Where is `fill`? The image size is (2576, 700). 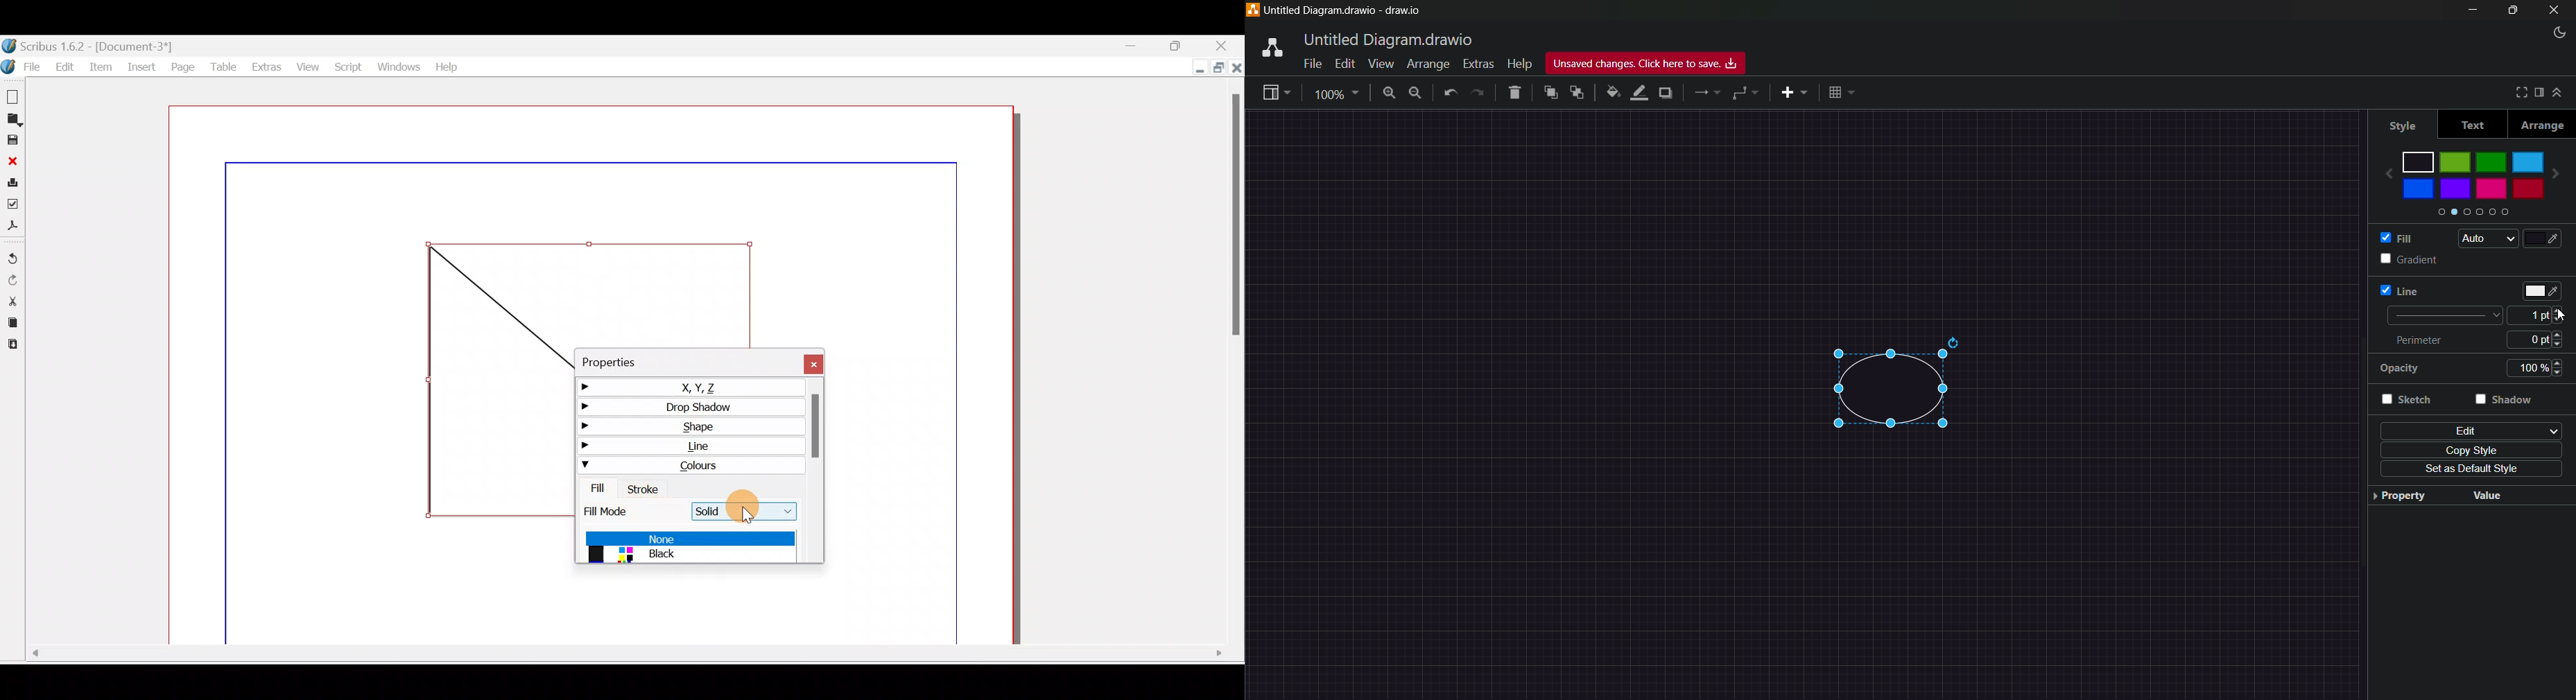
fill is located at coordinates (2403, 238).